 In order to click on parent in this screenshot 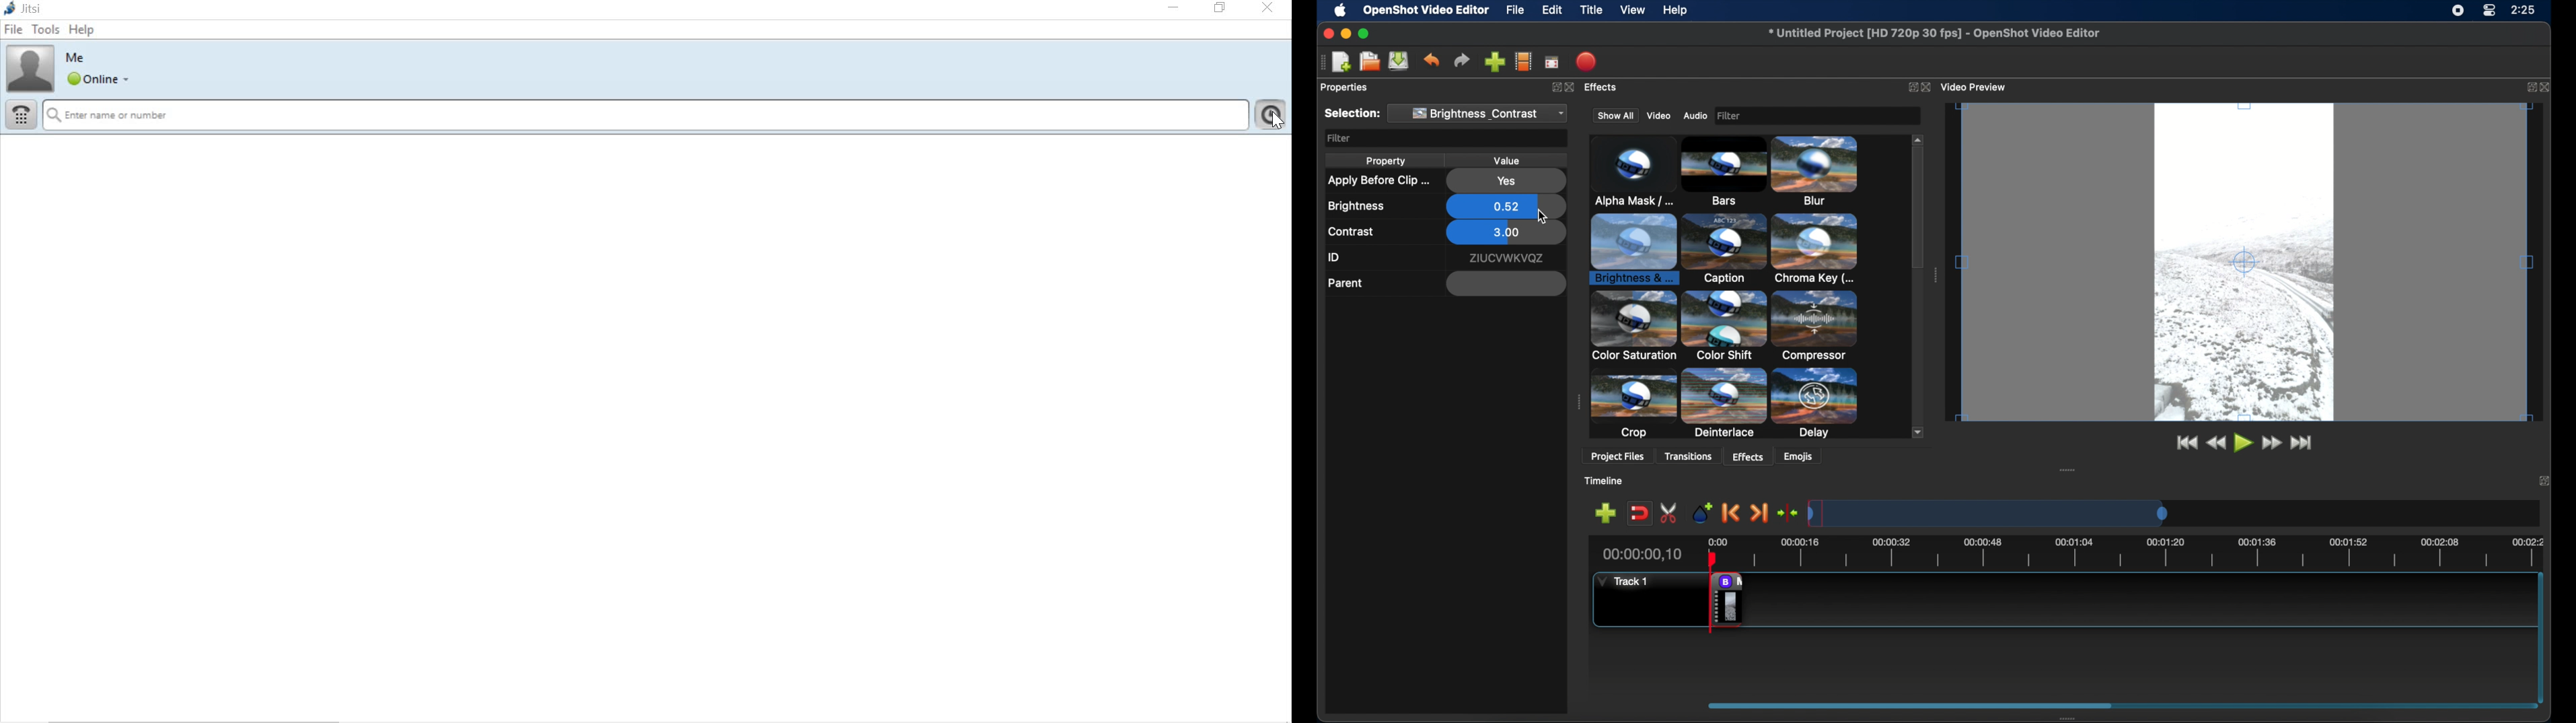, I will do `click(1345, 283)`.